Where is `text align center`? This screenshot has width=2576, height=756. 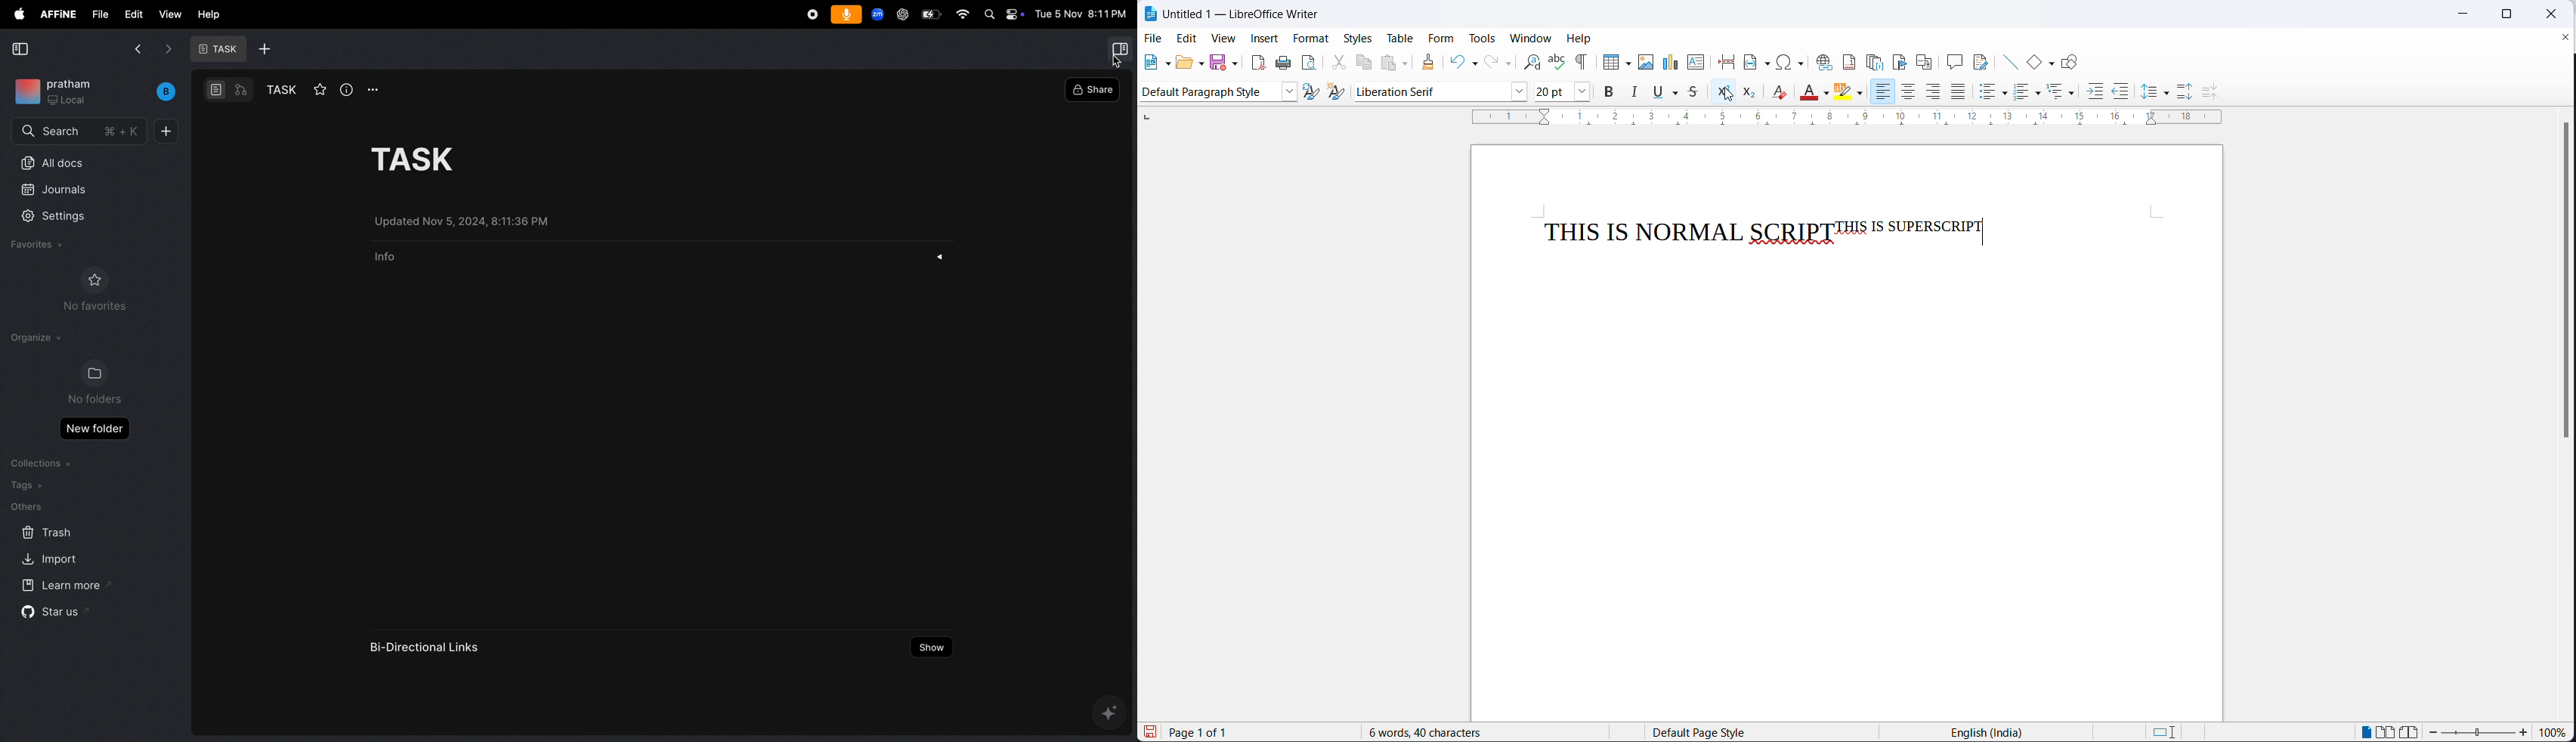
text align center is located at coordinates (1911, 91).